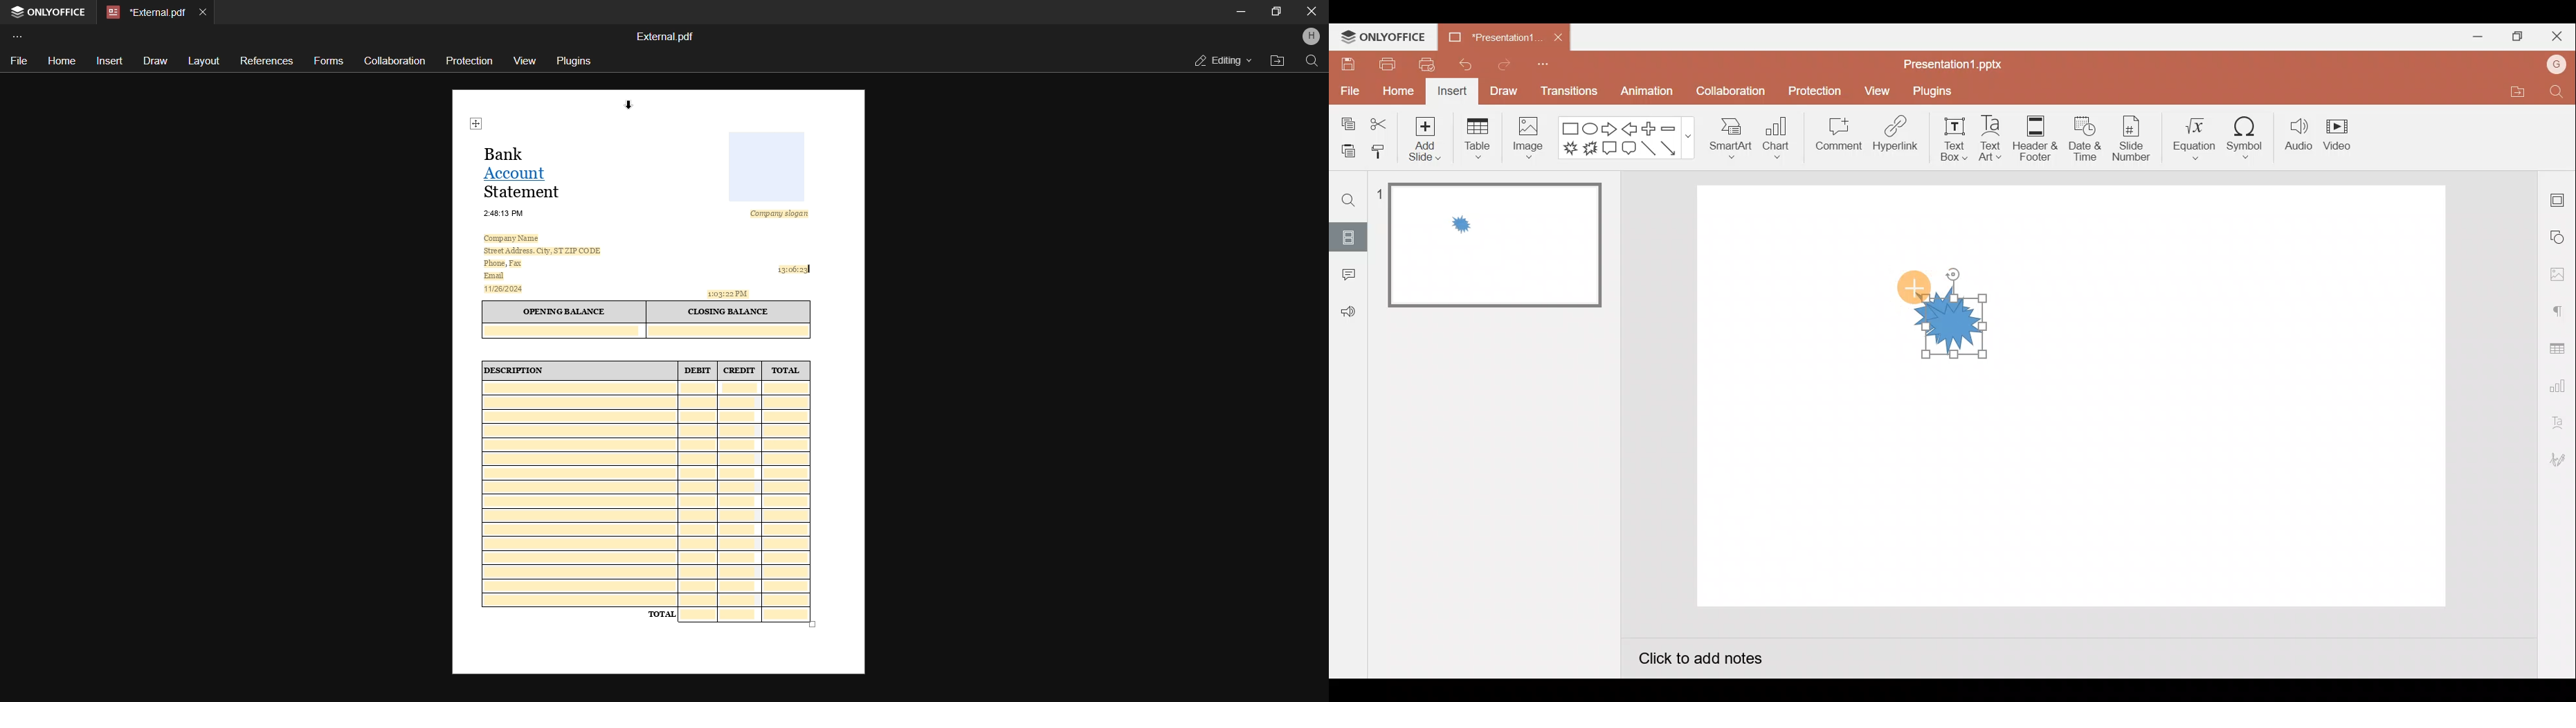 Image resolution: width=2576 pixels, height=728 pixels. What do you see at coordinates (1345, 122) in the screenshot?
I see `Copy` at bounding box center [1345, 122].